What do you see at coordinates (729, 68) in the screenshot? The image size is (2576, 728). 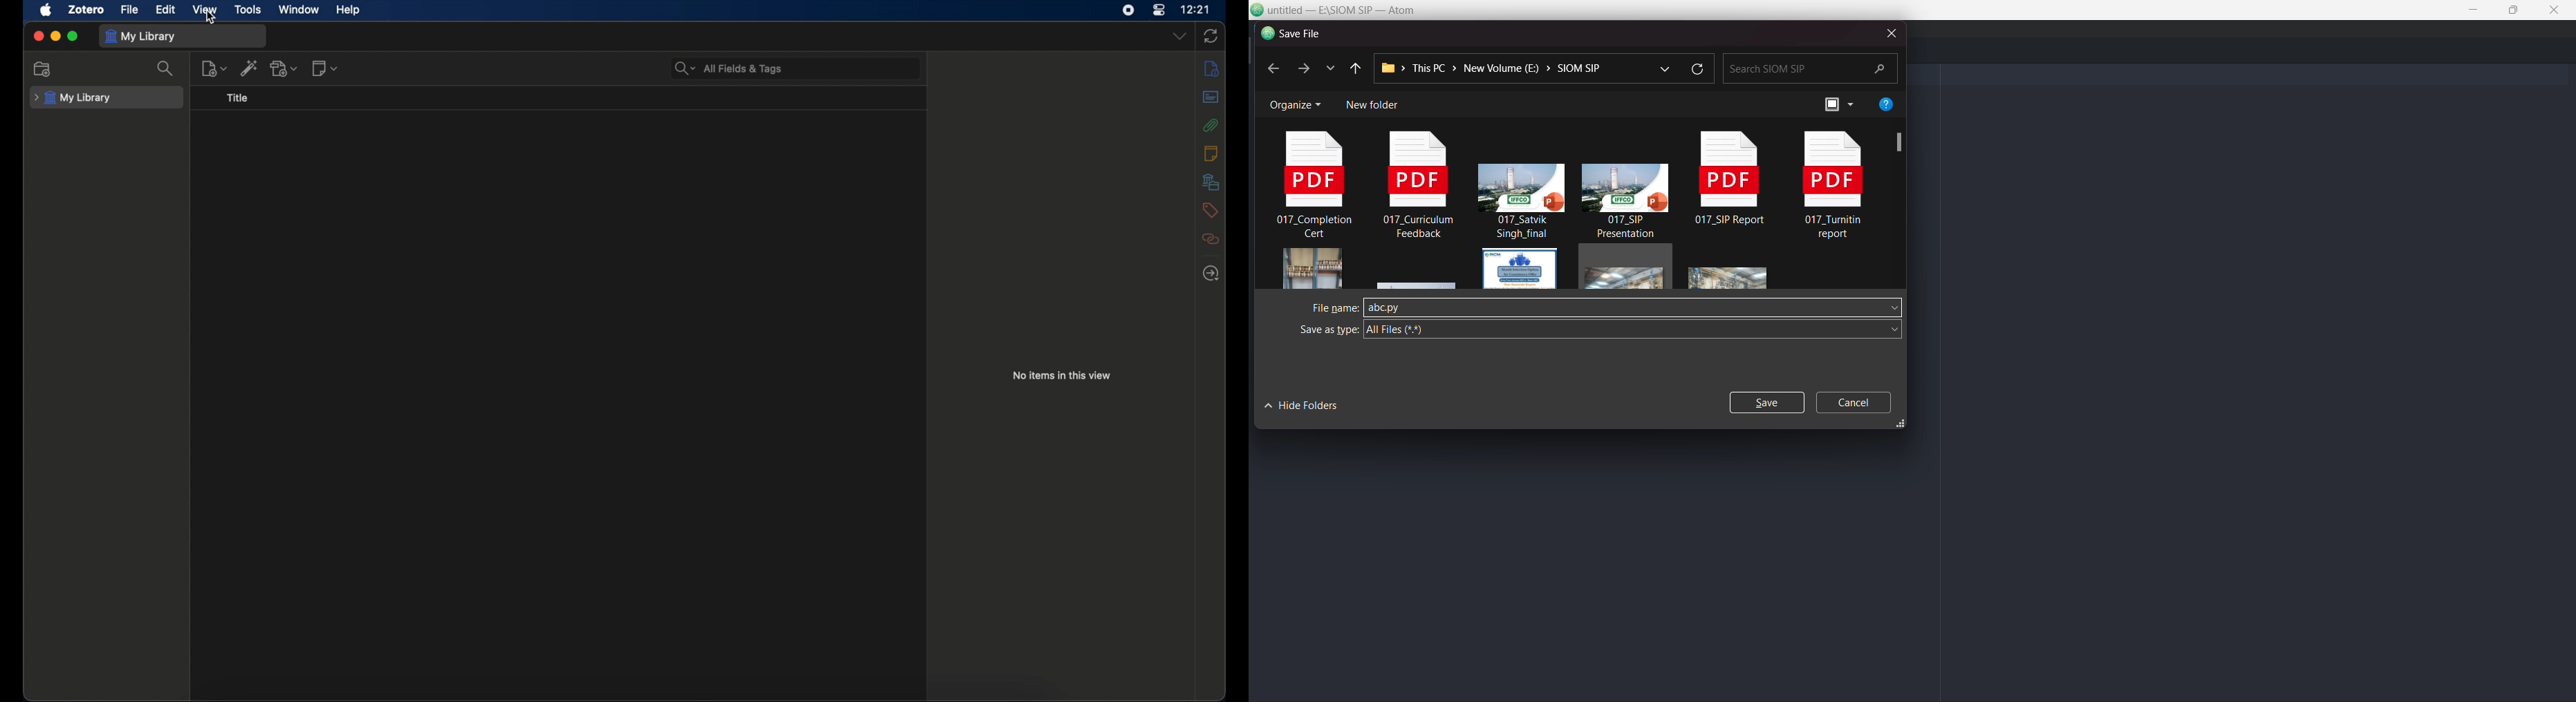 I see `search bar` at bounding box center [729, 68].